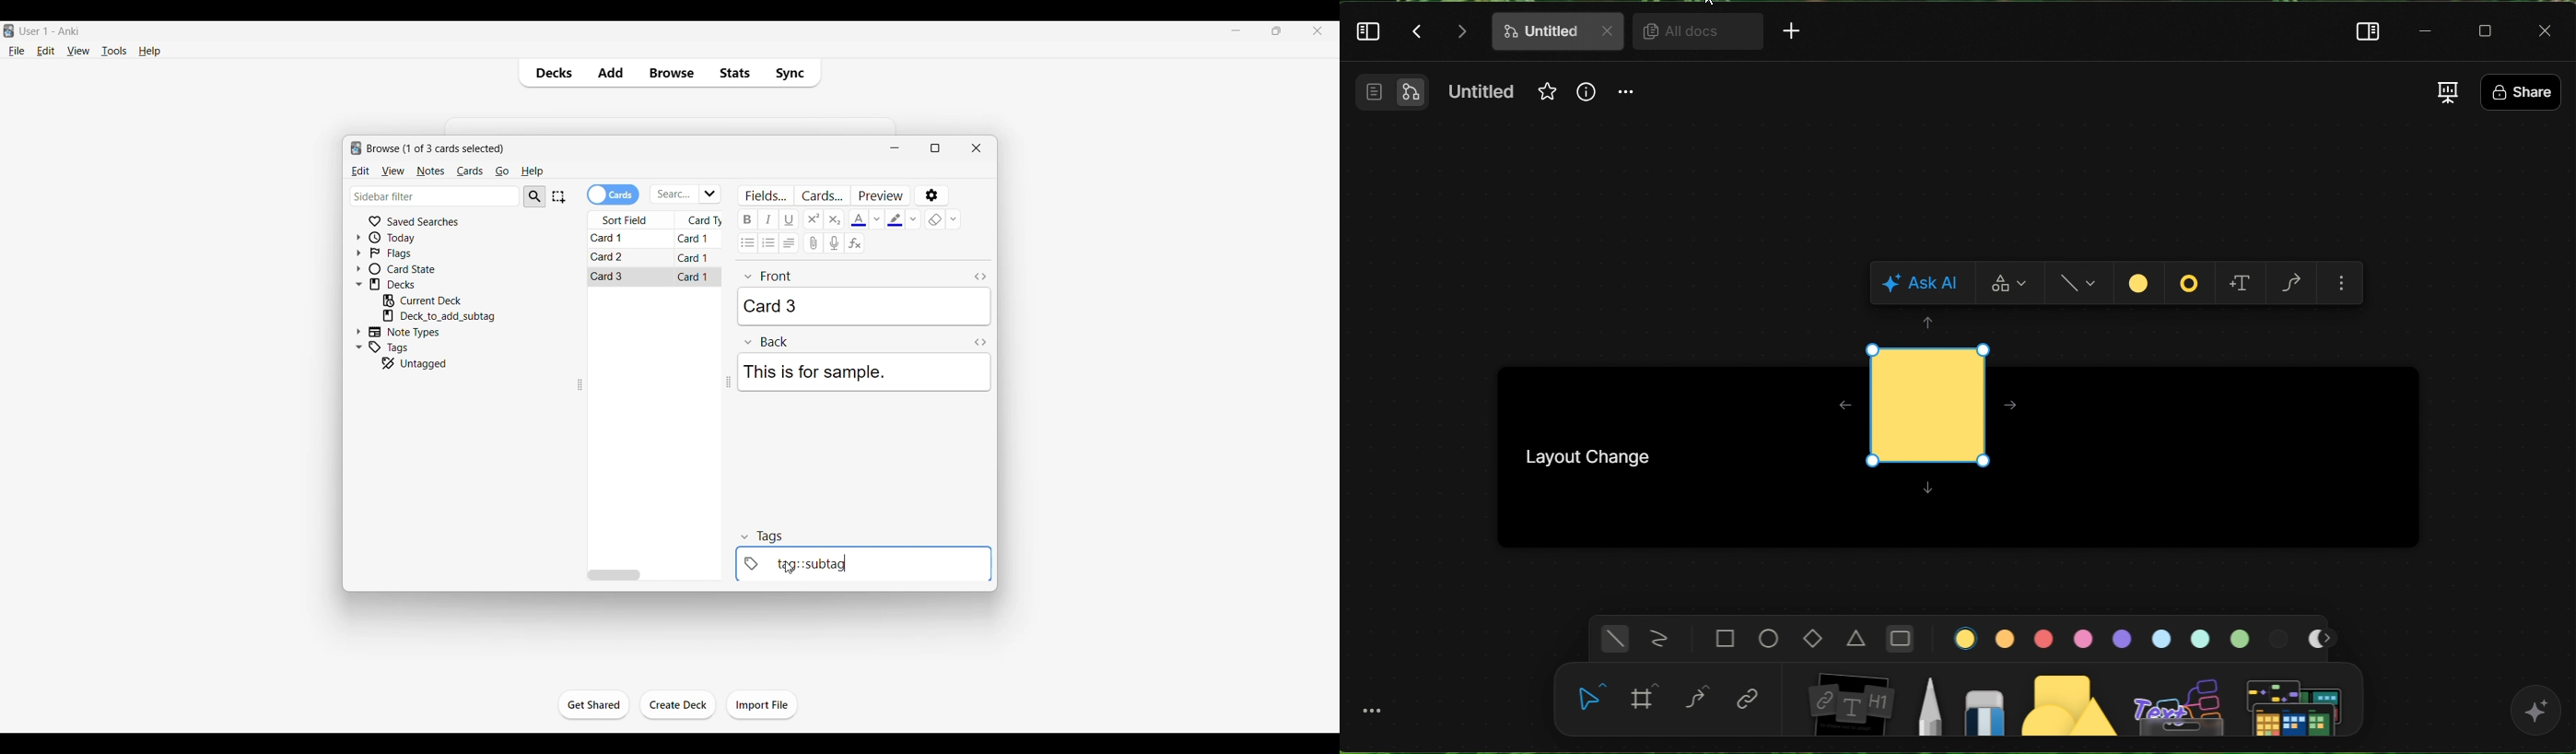 The image size is (2576, 756). I want to click on Equations, so click(855, 242).